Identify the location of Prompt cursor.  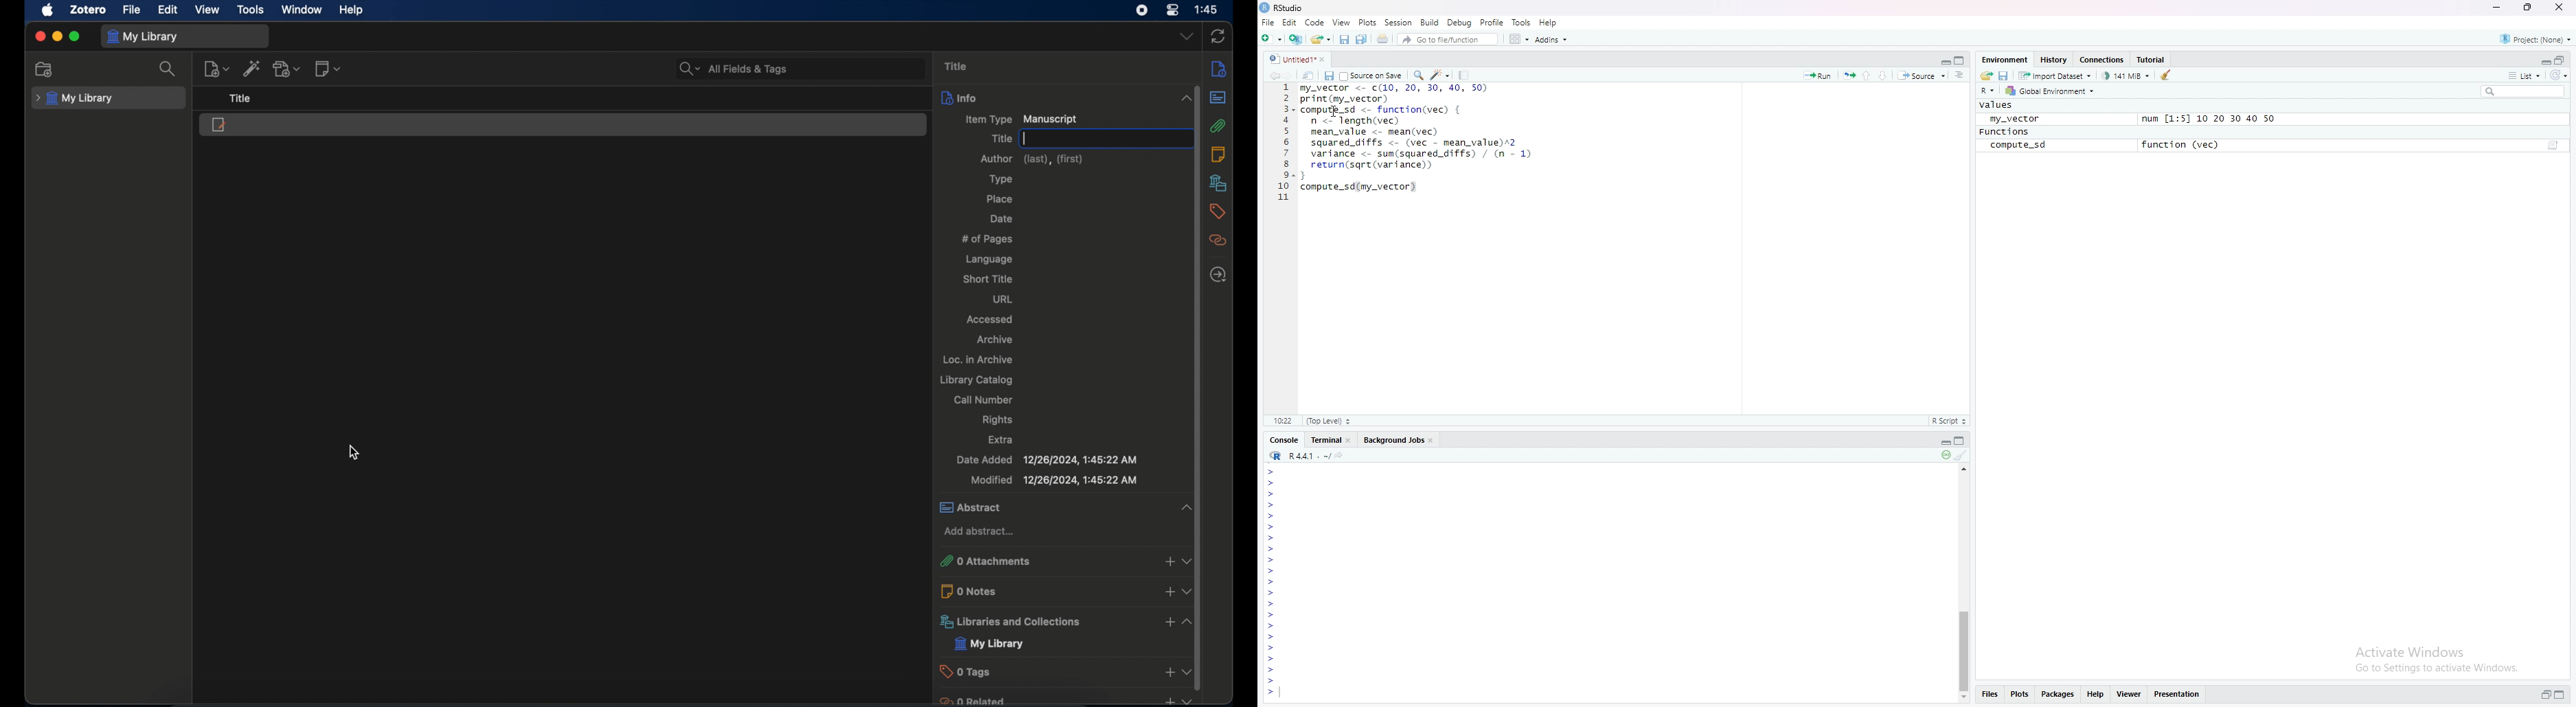
(1271, 471).